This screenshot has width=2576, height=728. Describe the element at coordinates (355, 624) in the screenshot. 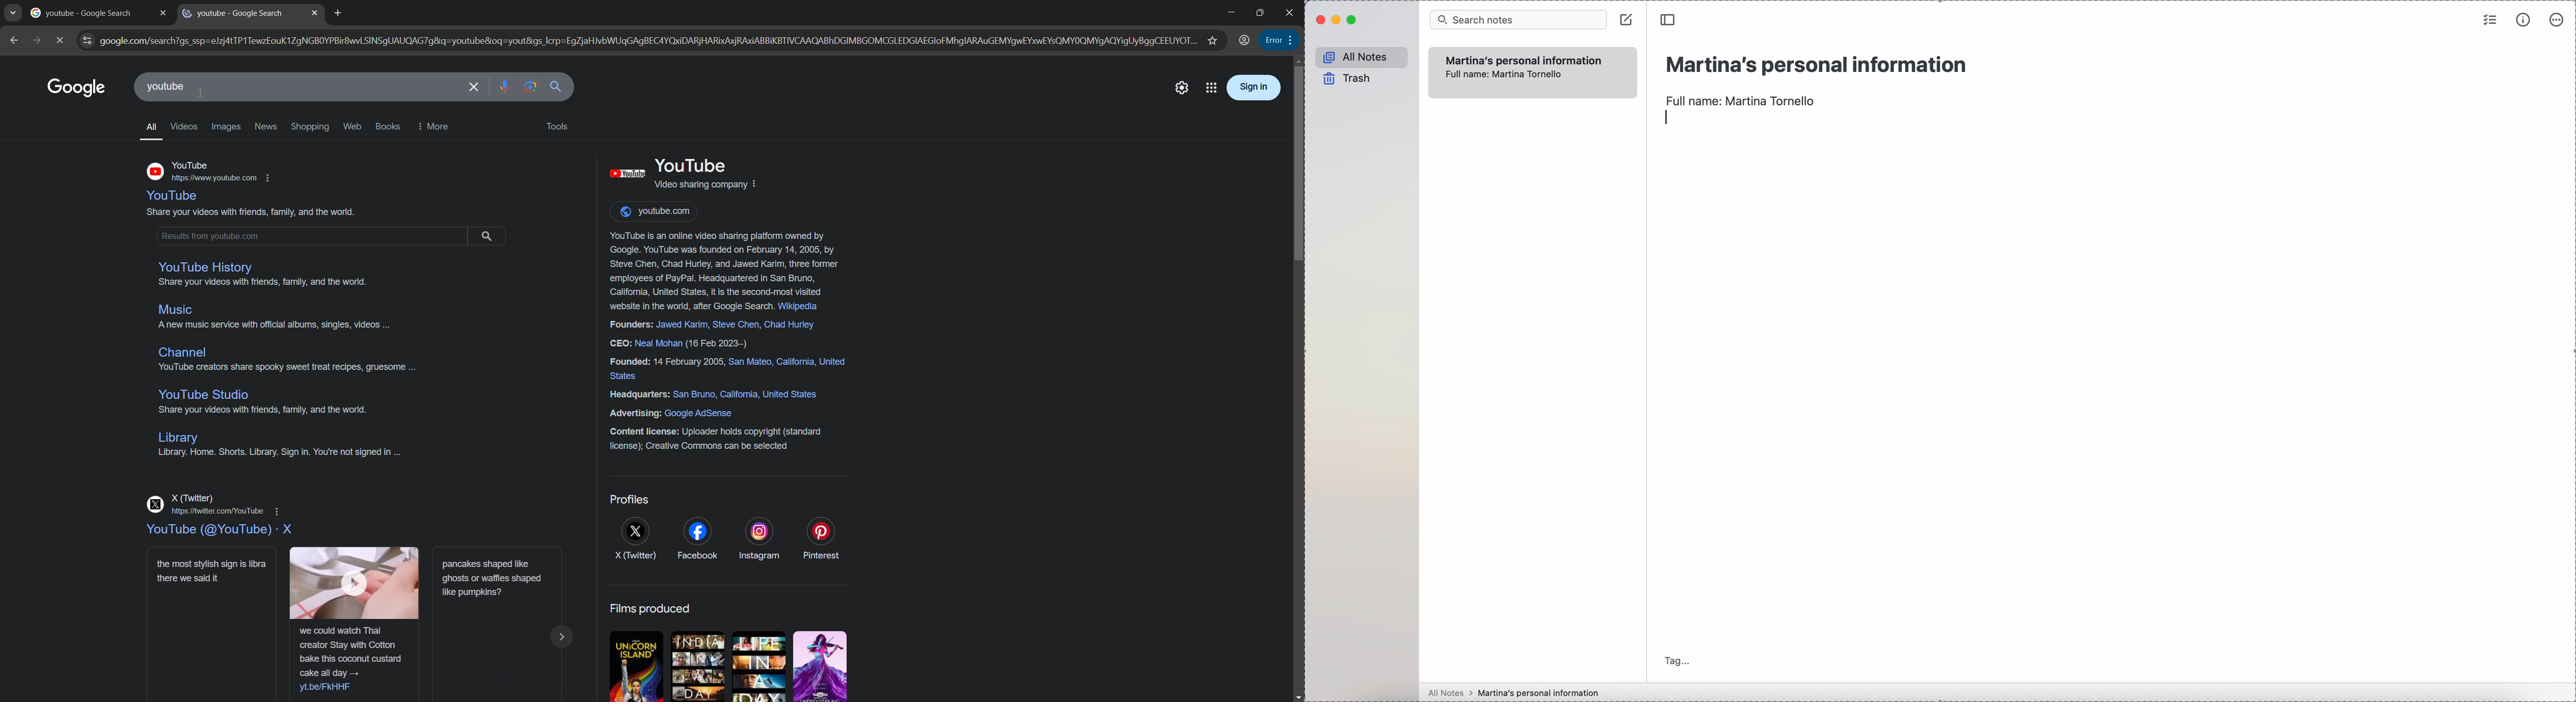

I see `we could watch thai creator stay with cotton bake this account sustard cake all day yt.be/fkhhf` at that location.